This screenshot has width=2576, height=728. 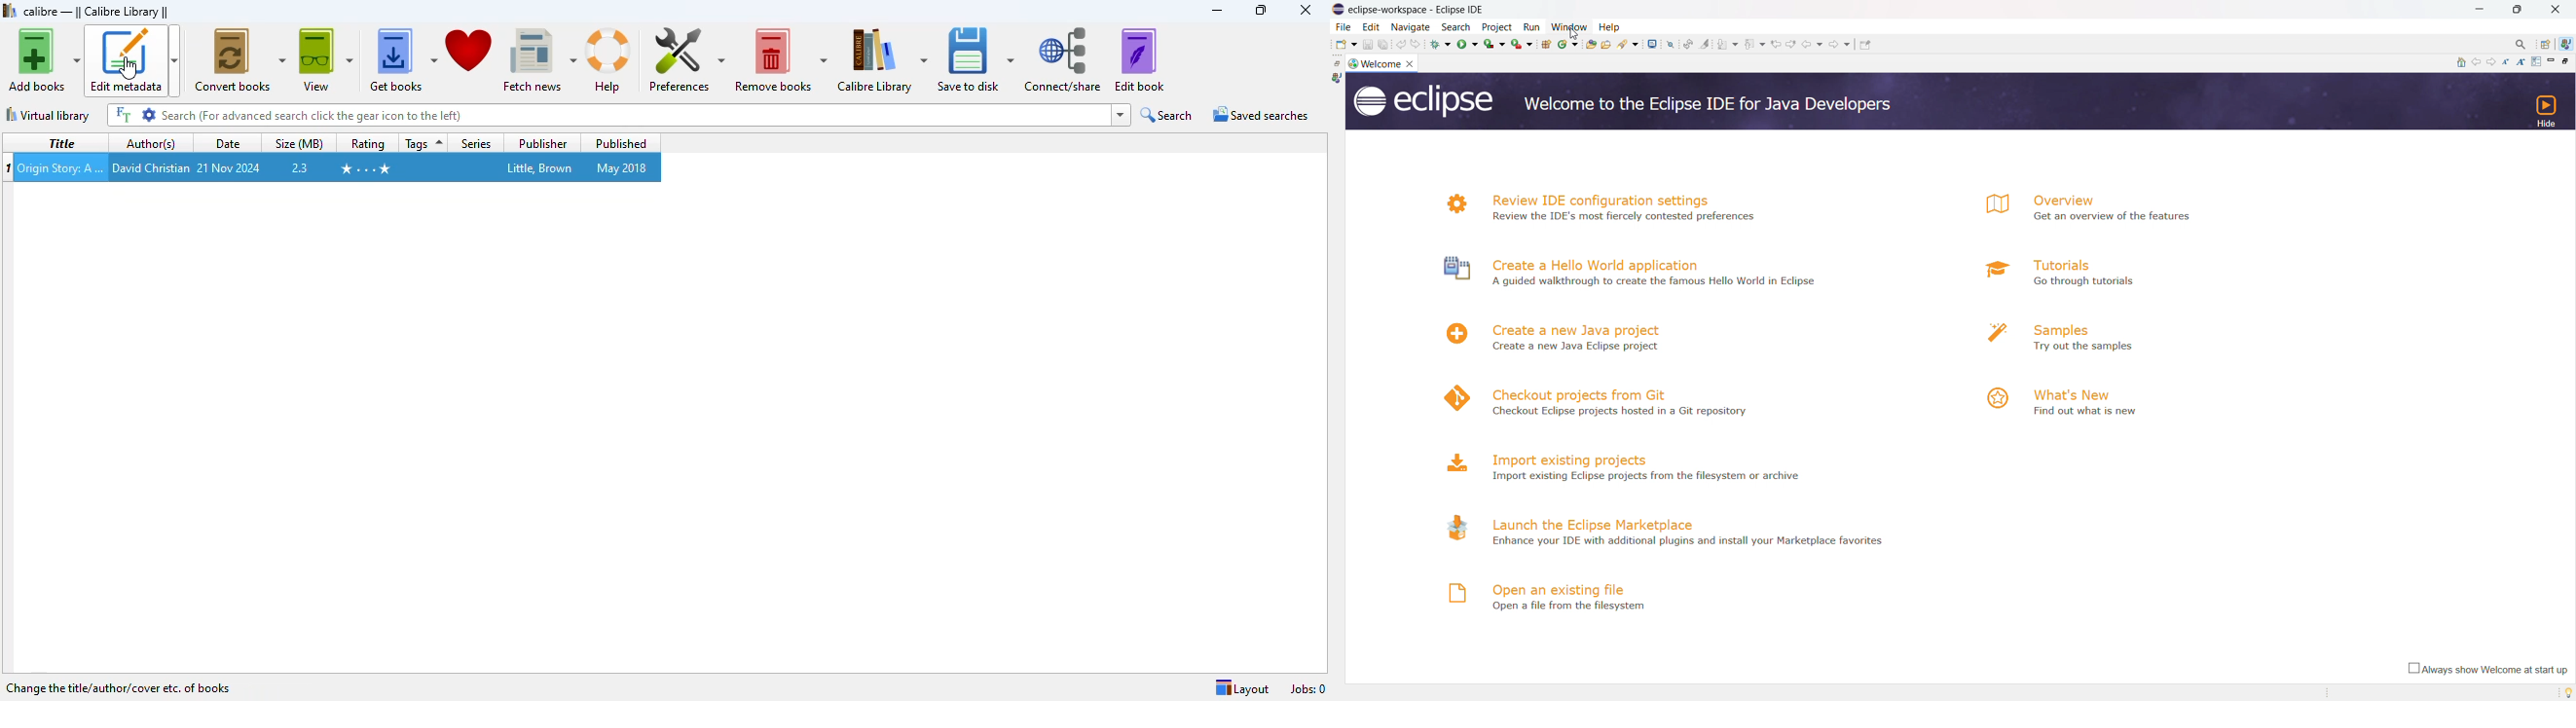 I want to click on add books, so click(x=44, y=59).